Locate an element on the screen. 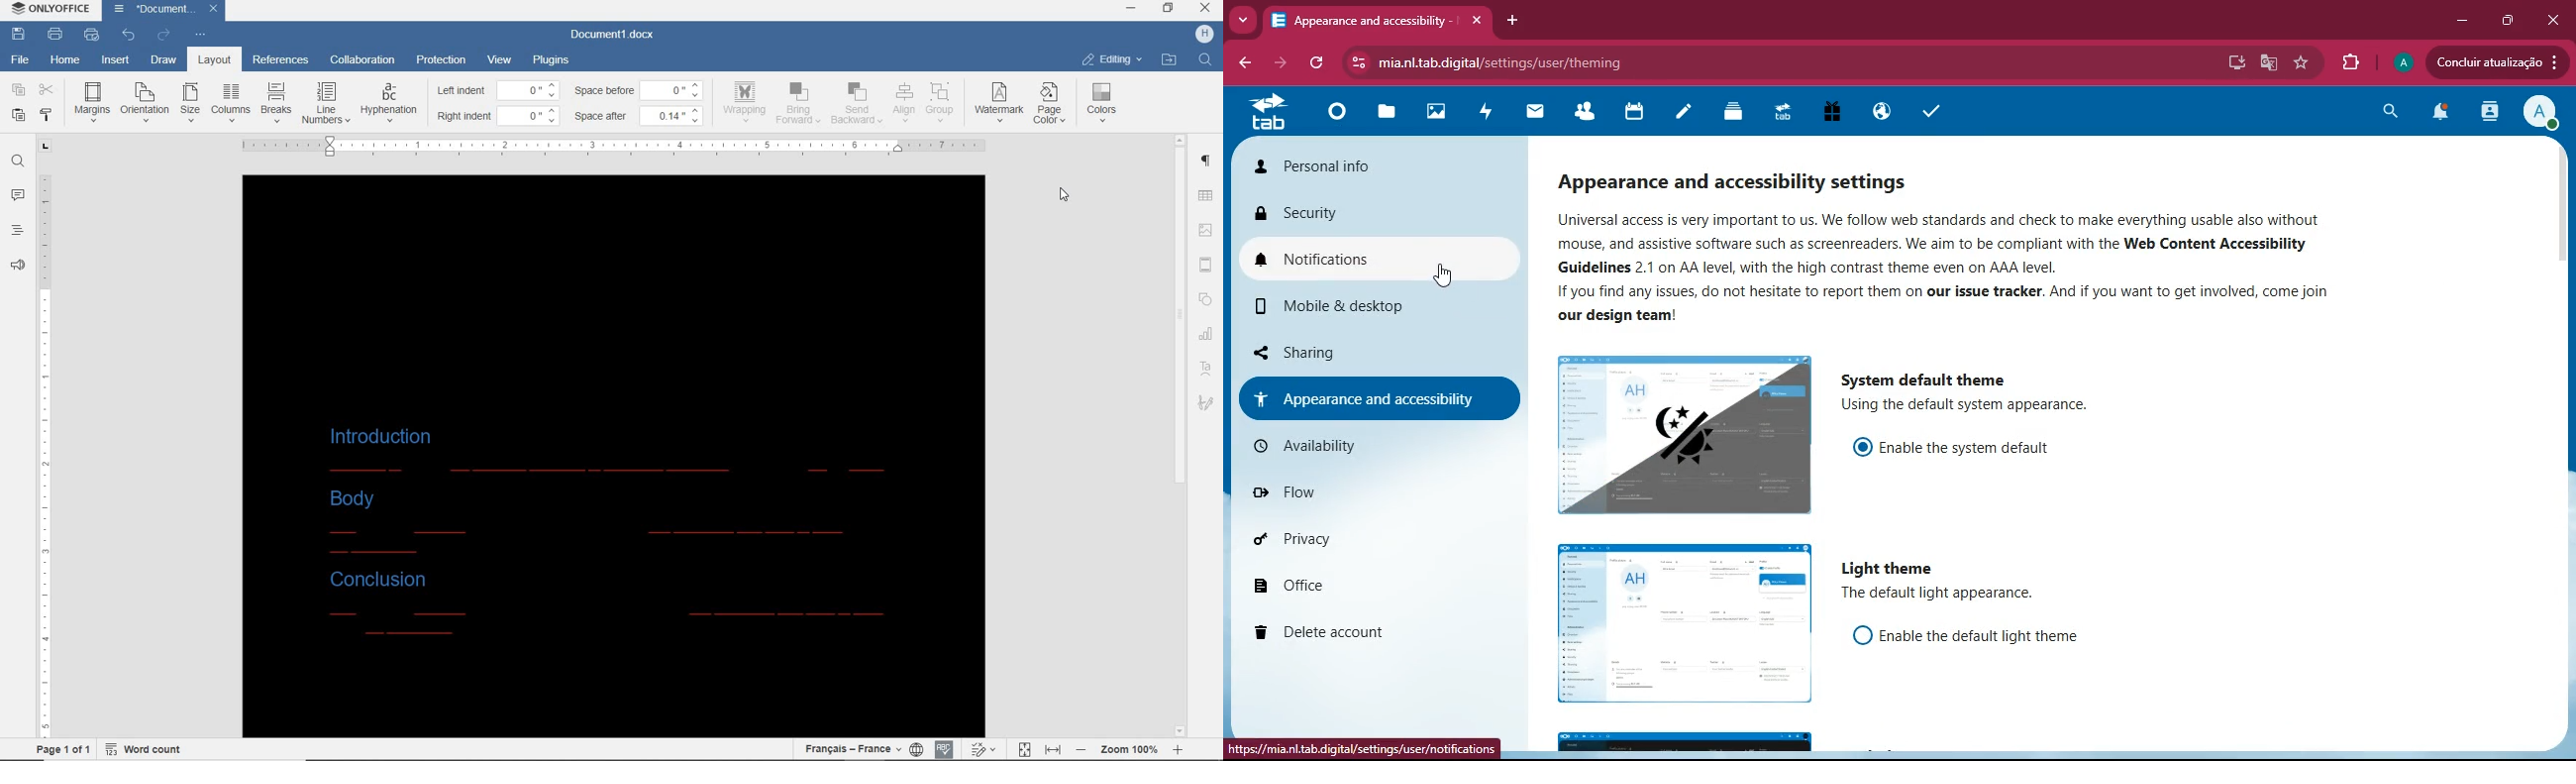  page color is located at coordinates (1052, 104).